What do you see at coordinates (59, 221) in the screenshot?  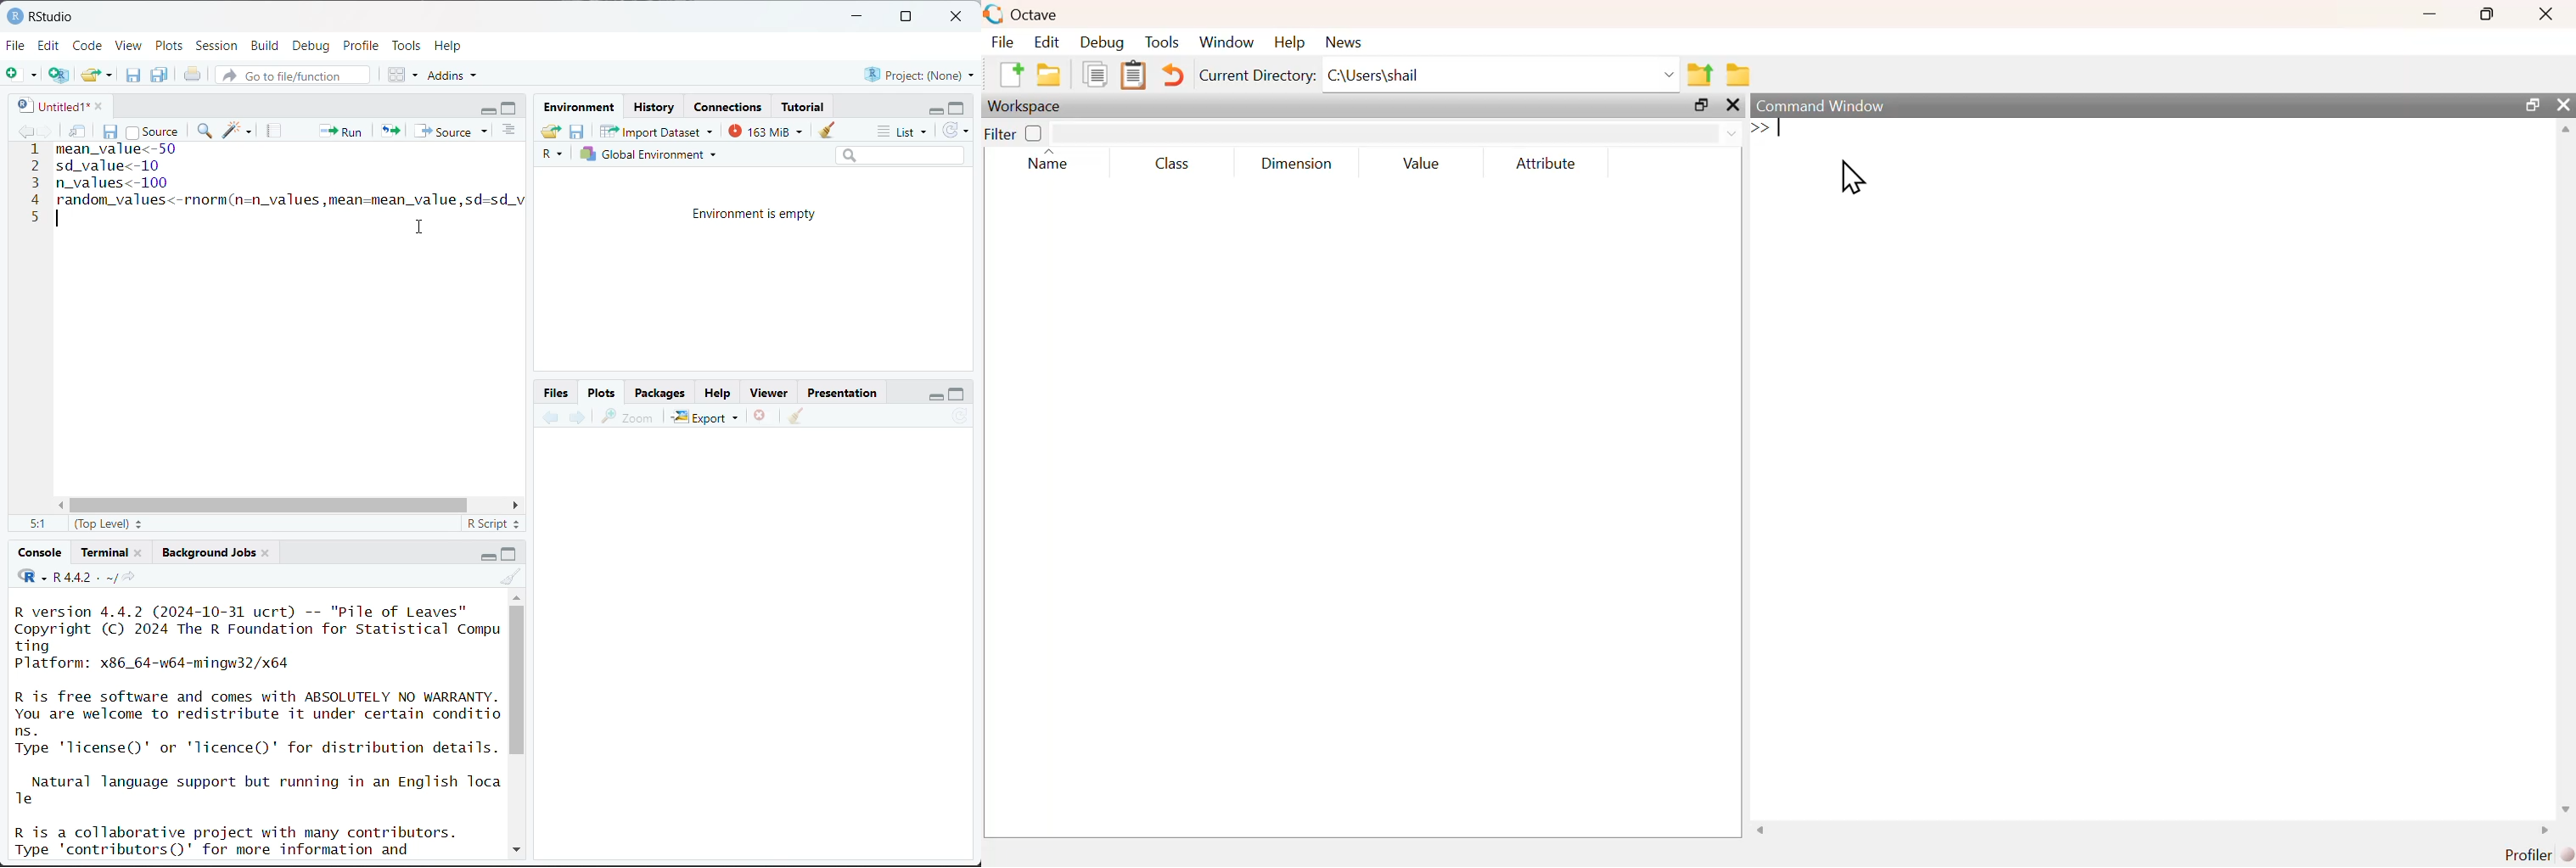 I see `text cursor` at bounding box center [59, 221].